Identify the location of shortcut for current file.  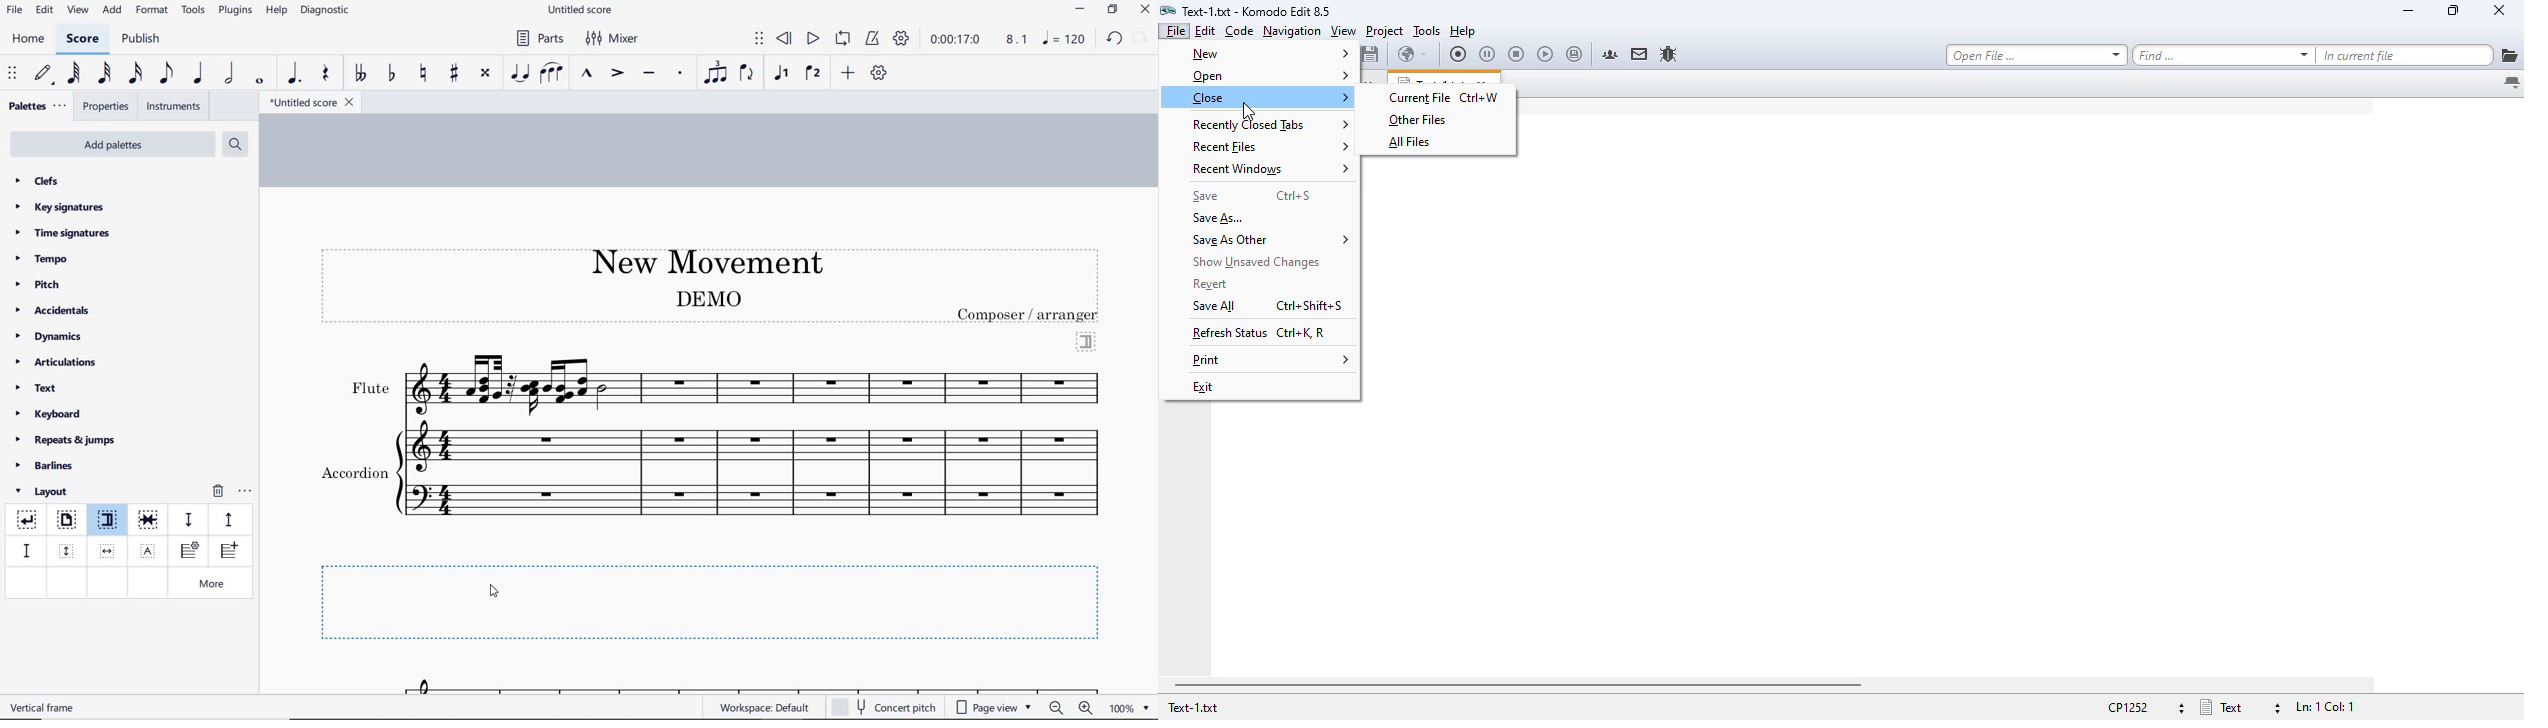
(1480, 97).